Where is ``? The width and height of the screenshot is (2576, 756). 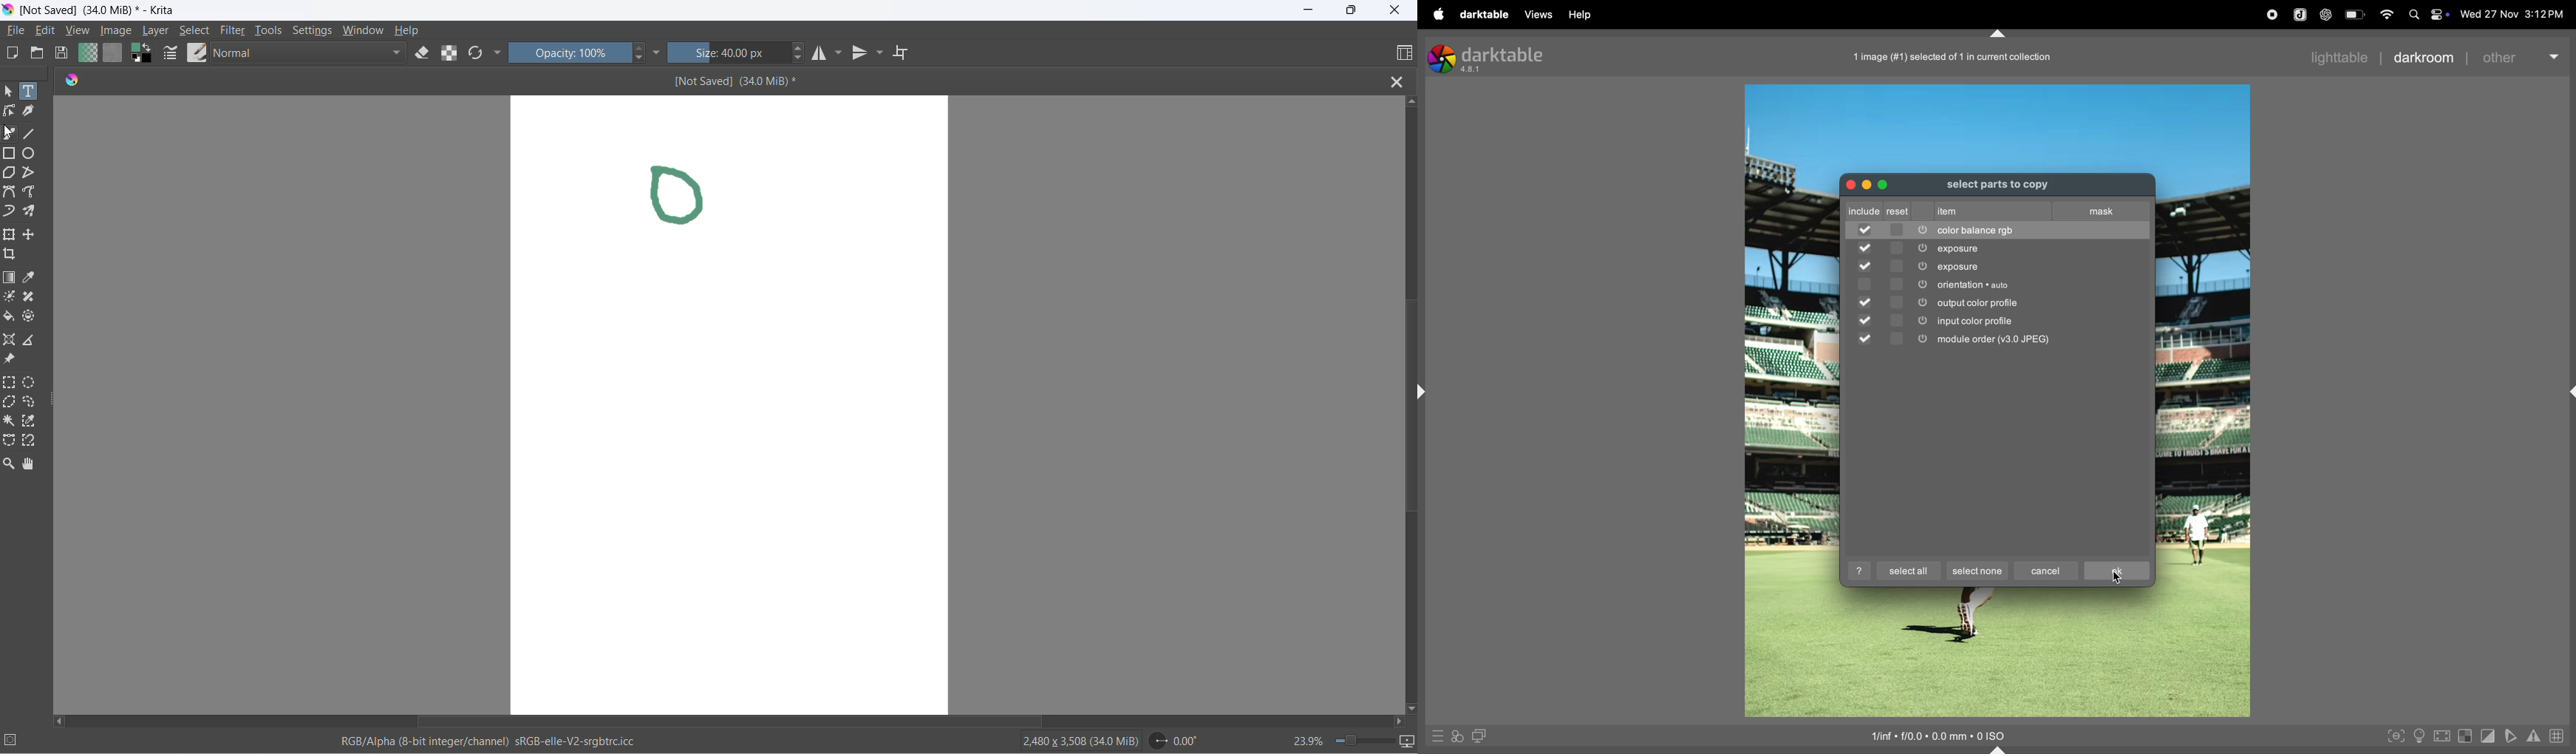  is located at coordinates (1442, 15).